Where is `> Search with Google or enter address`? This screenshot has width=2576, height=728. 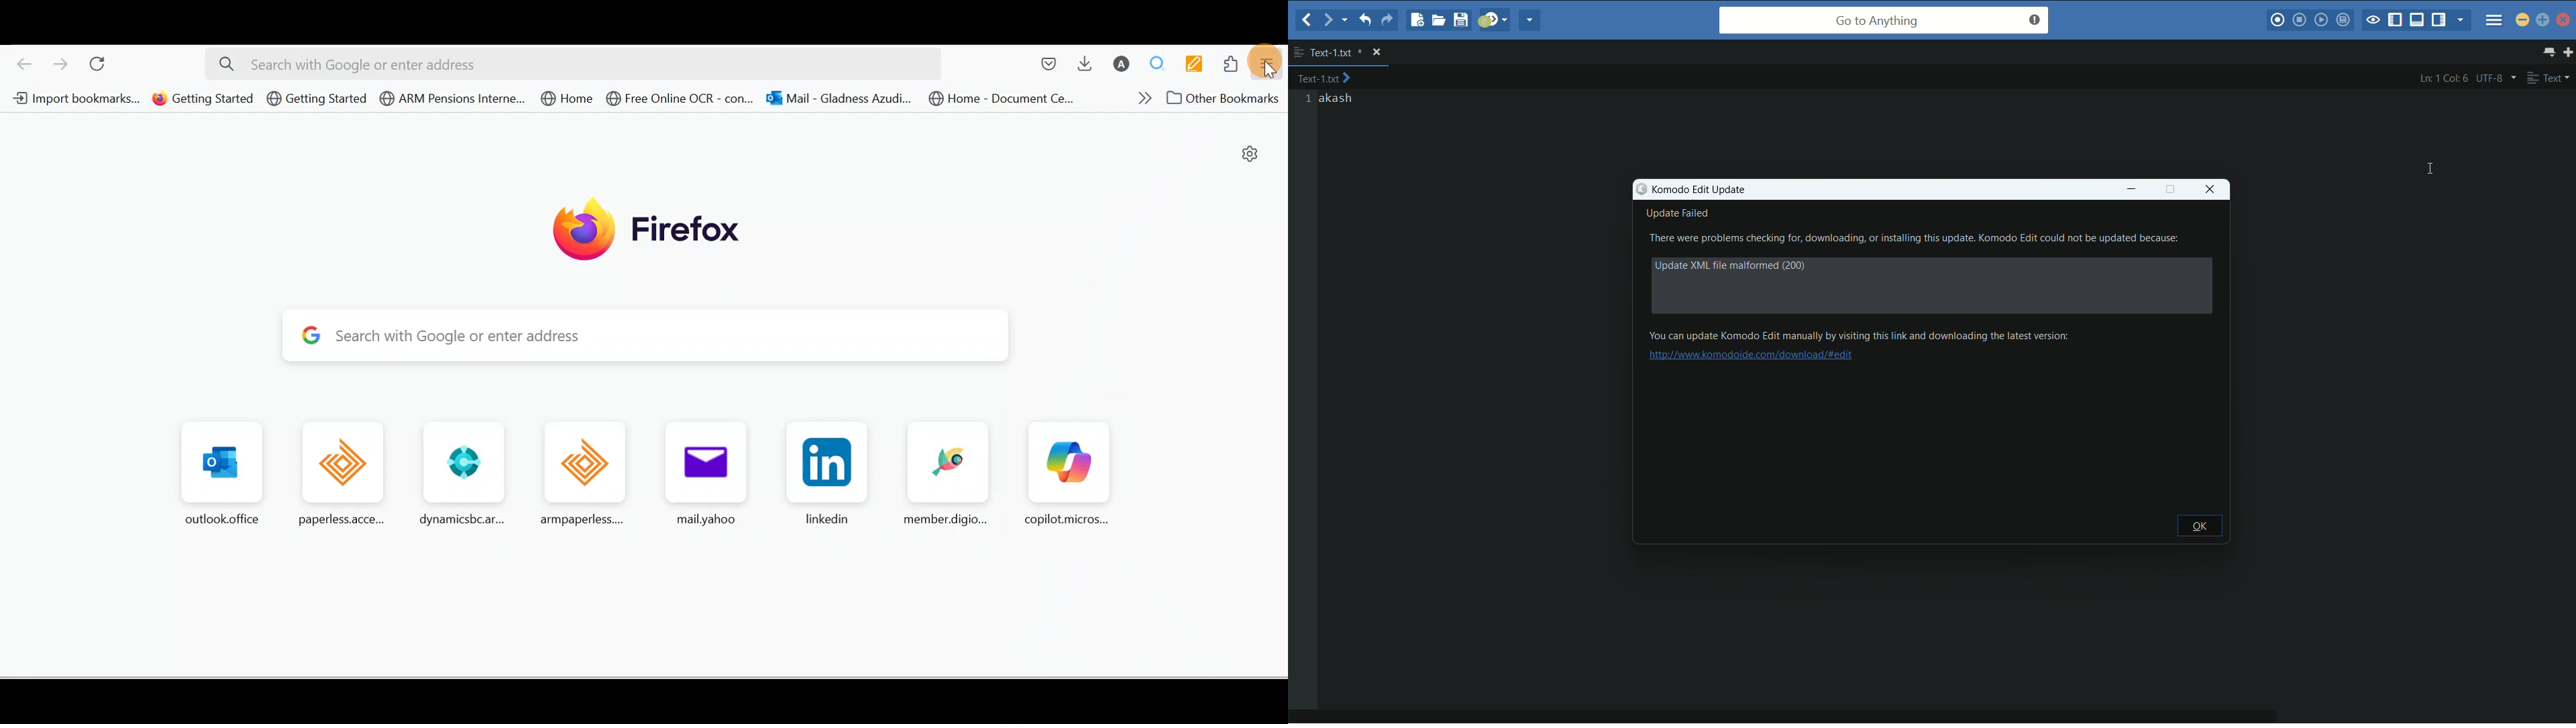 > Search with Google or enter address is located at coordinates (659, 336).